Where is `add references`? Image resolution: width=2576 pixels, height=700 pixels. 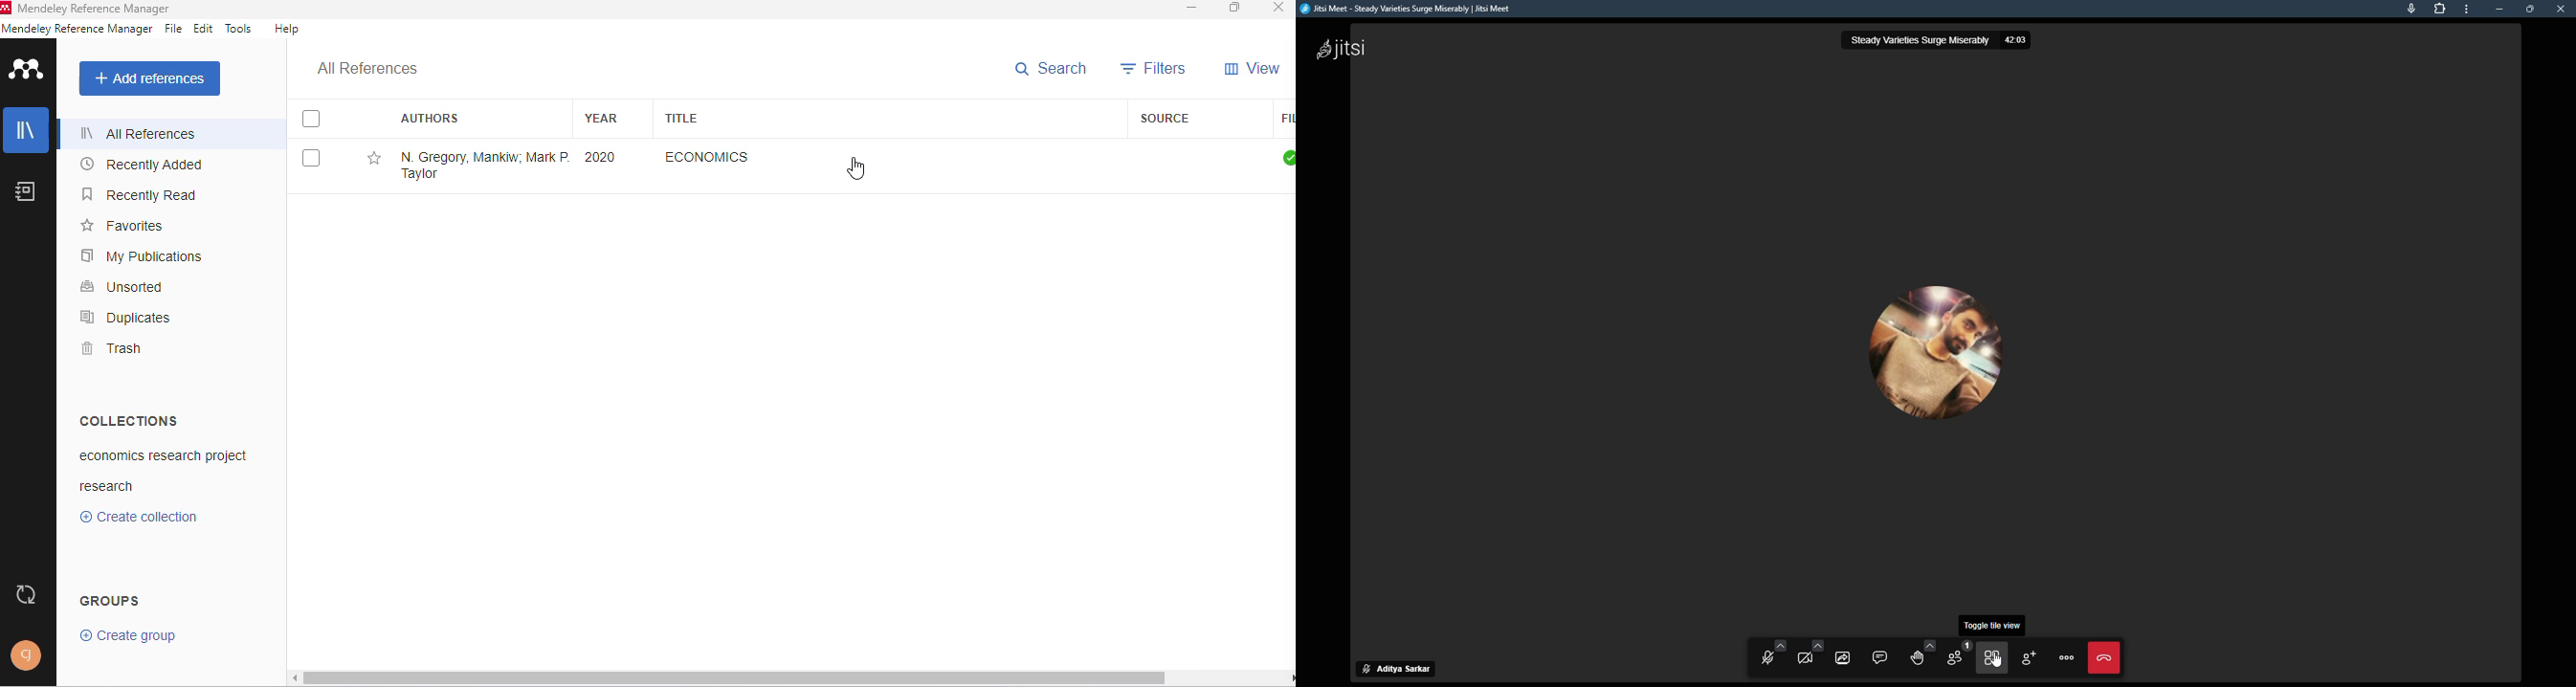 add references is located at coordinates (151, 78).